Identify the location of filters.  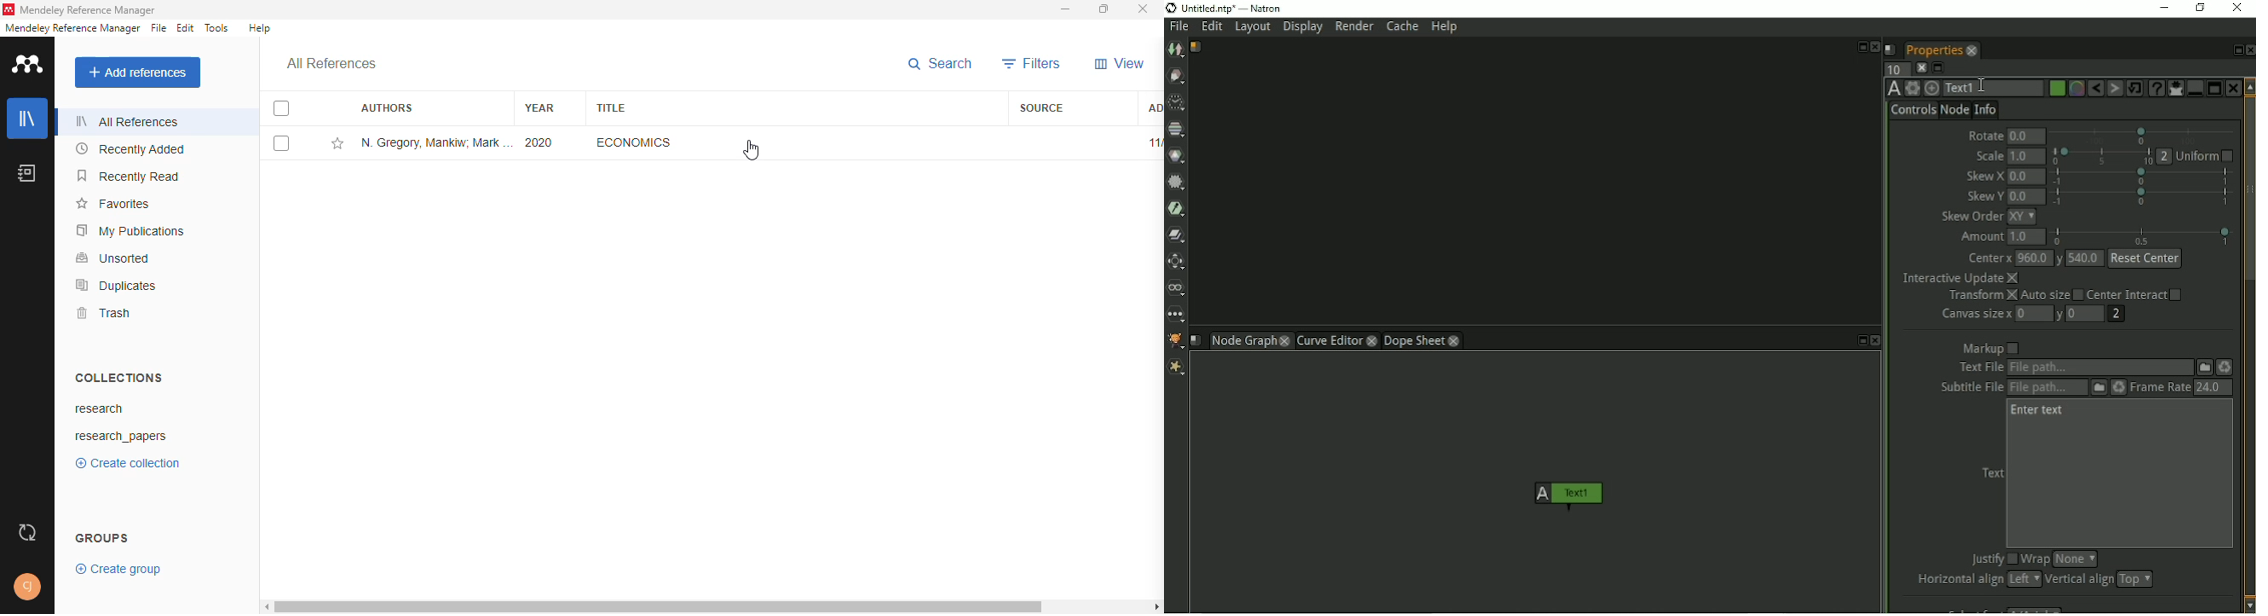
(1033, 63).